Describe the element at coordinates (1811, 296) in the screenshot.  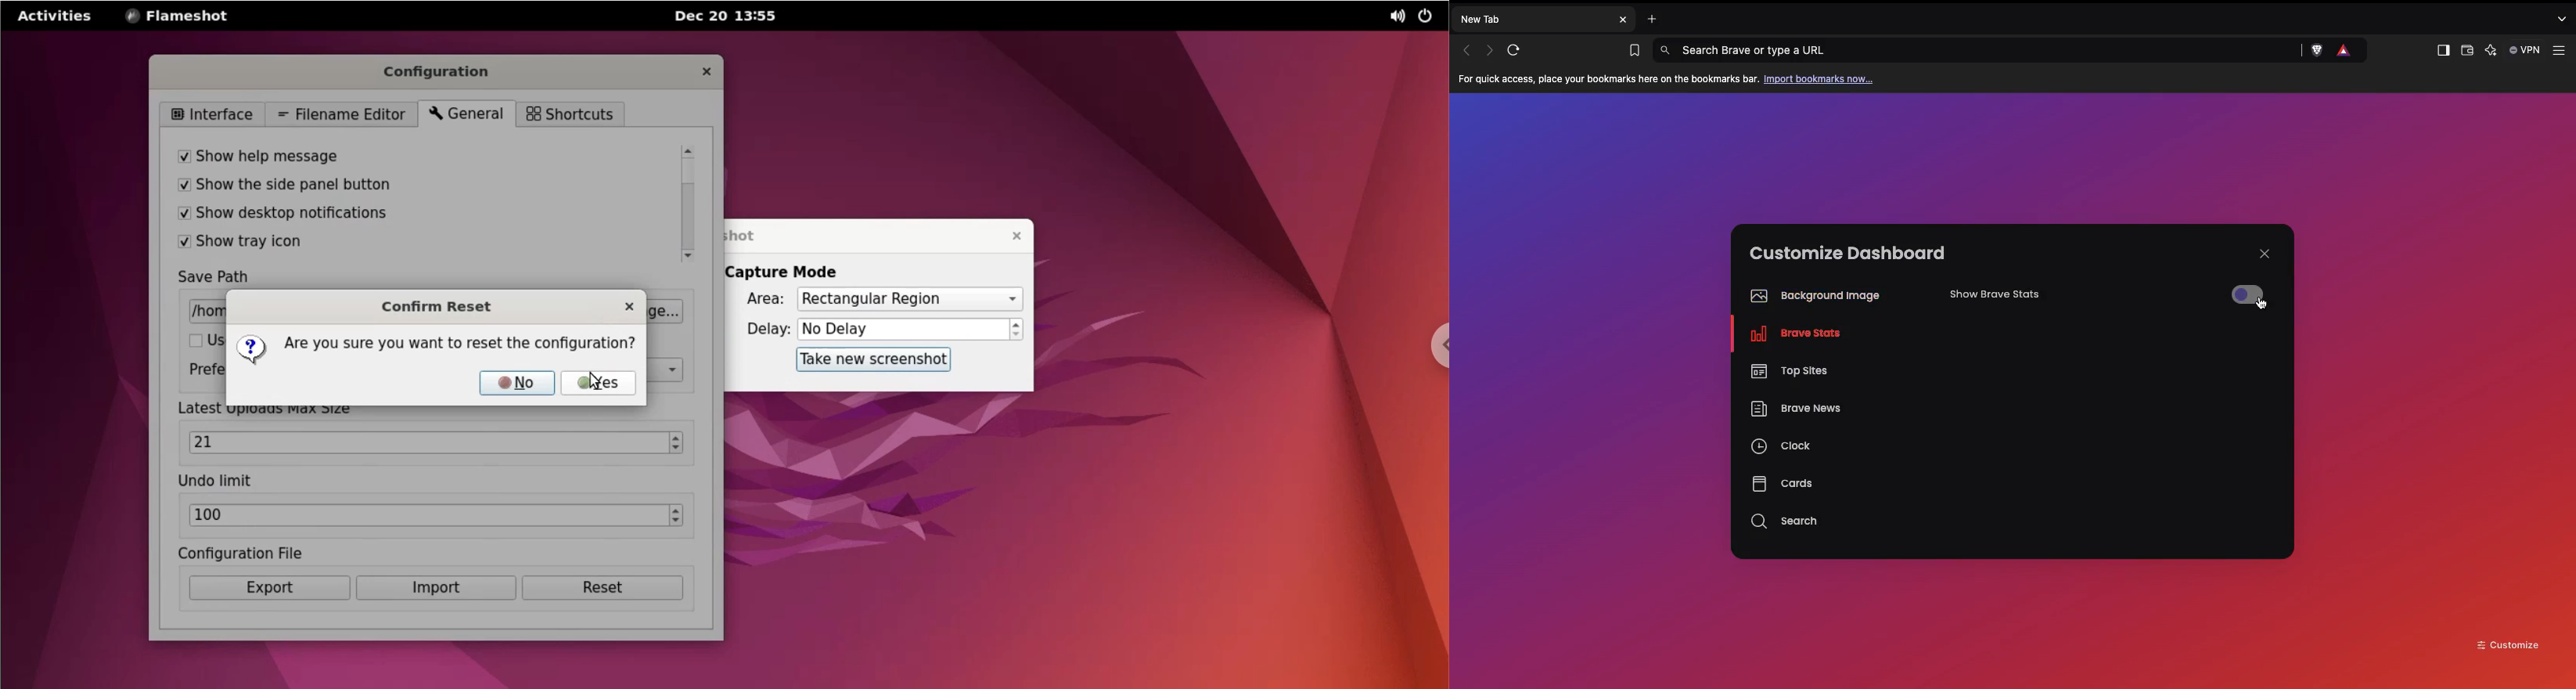
I see `Background image` at that location.